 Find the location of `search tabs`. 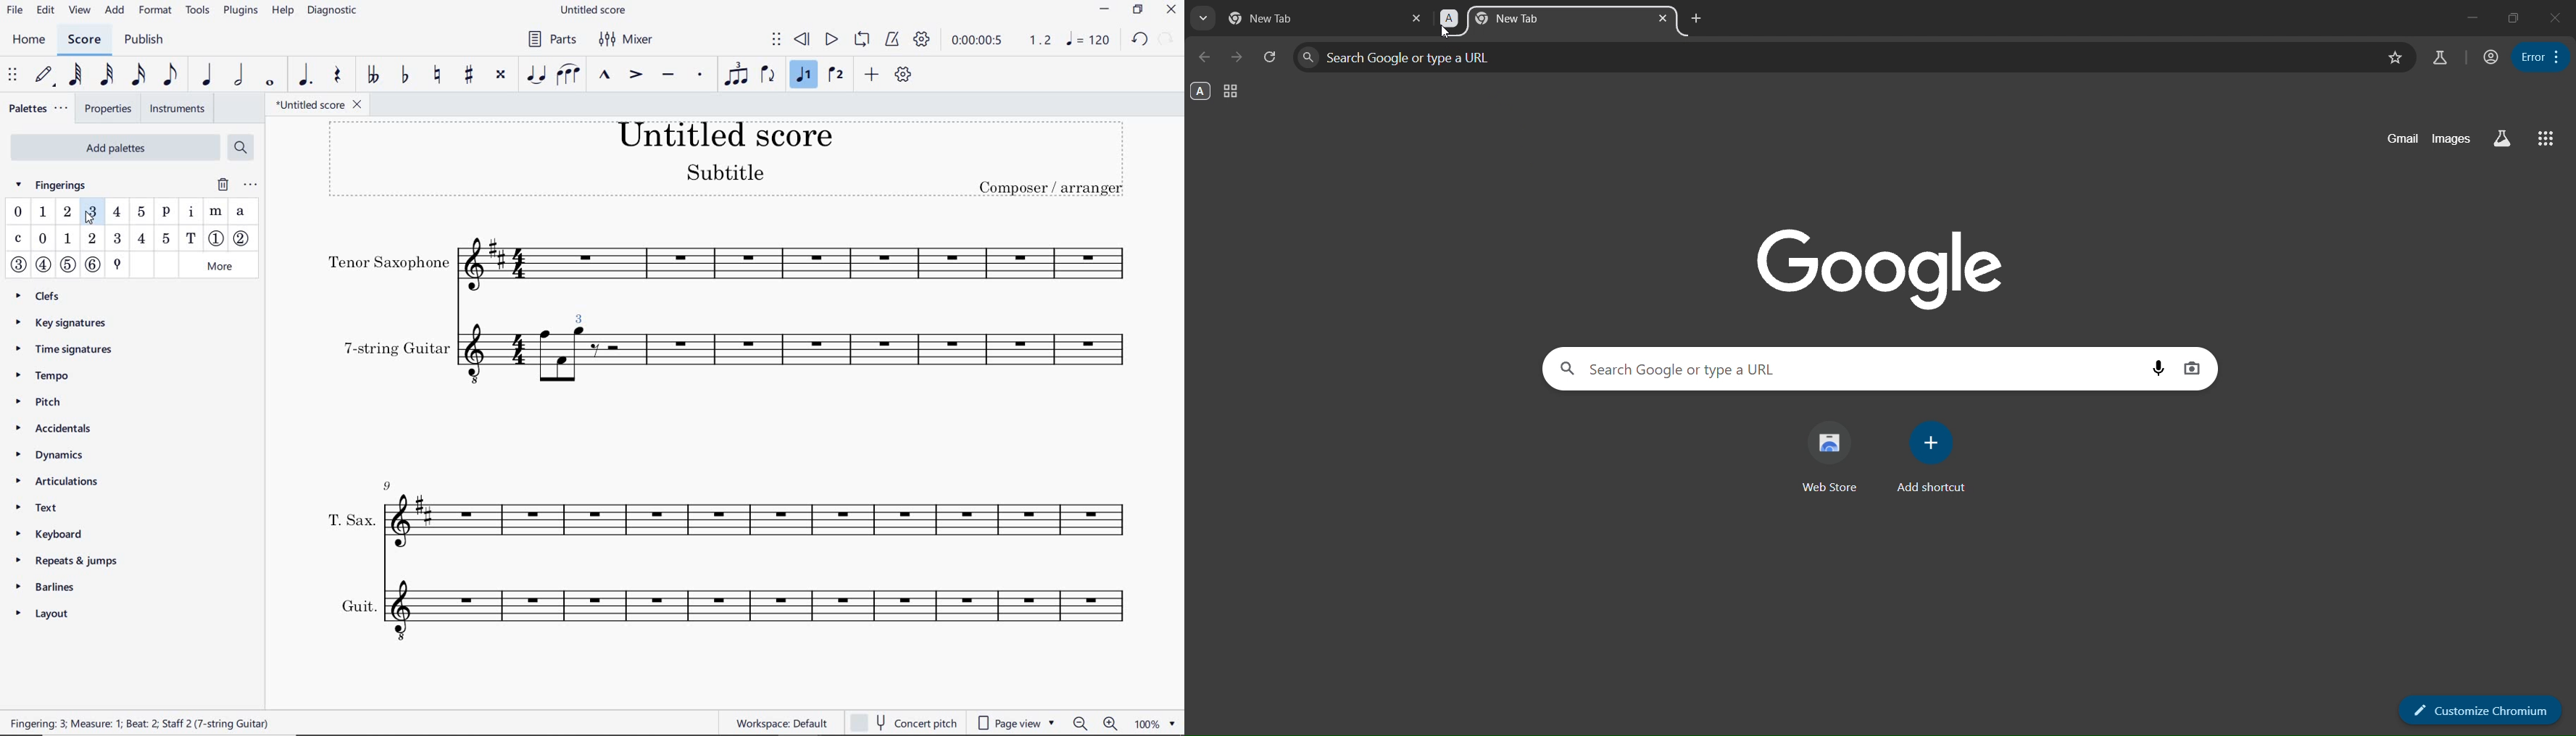

search tabs is located at coordinates (1203, 20).